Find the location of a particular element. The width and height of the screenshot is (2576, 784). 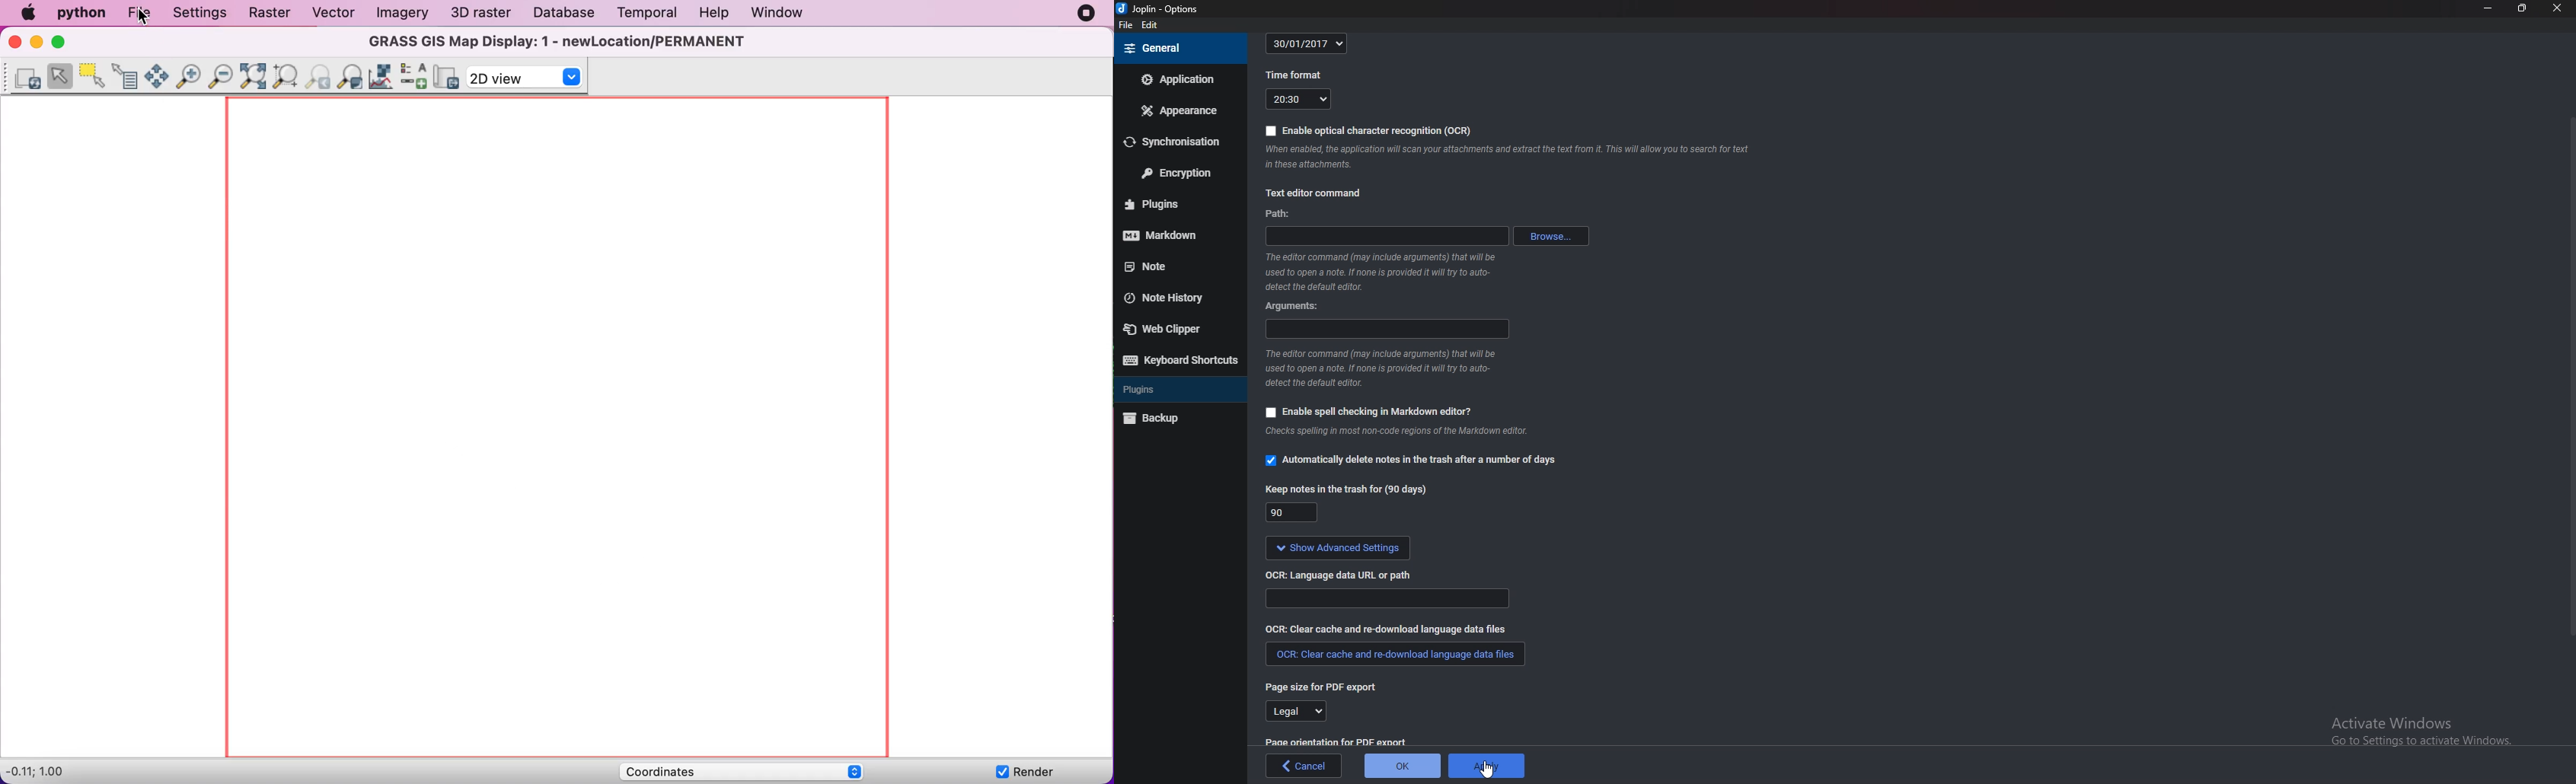

Legal is located at coordinates (1294, 712).